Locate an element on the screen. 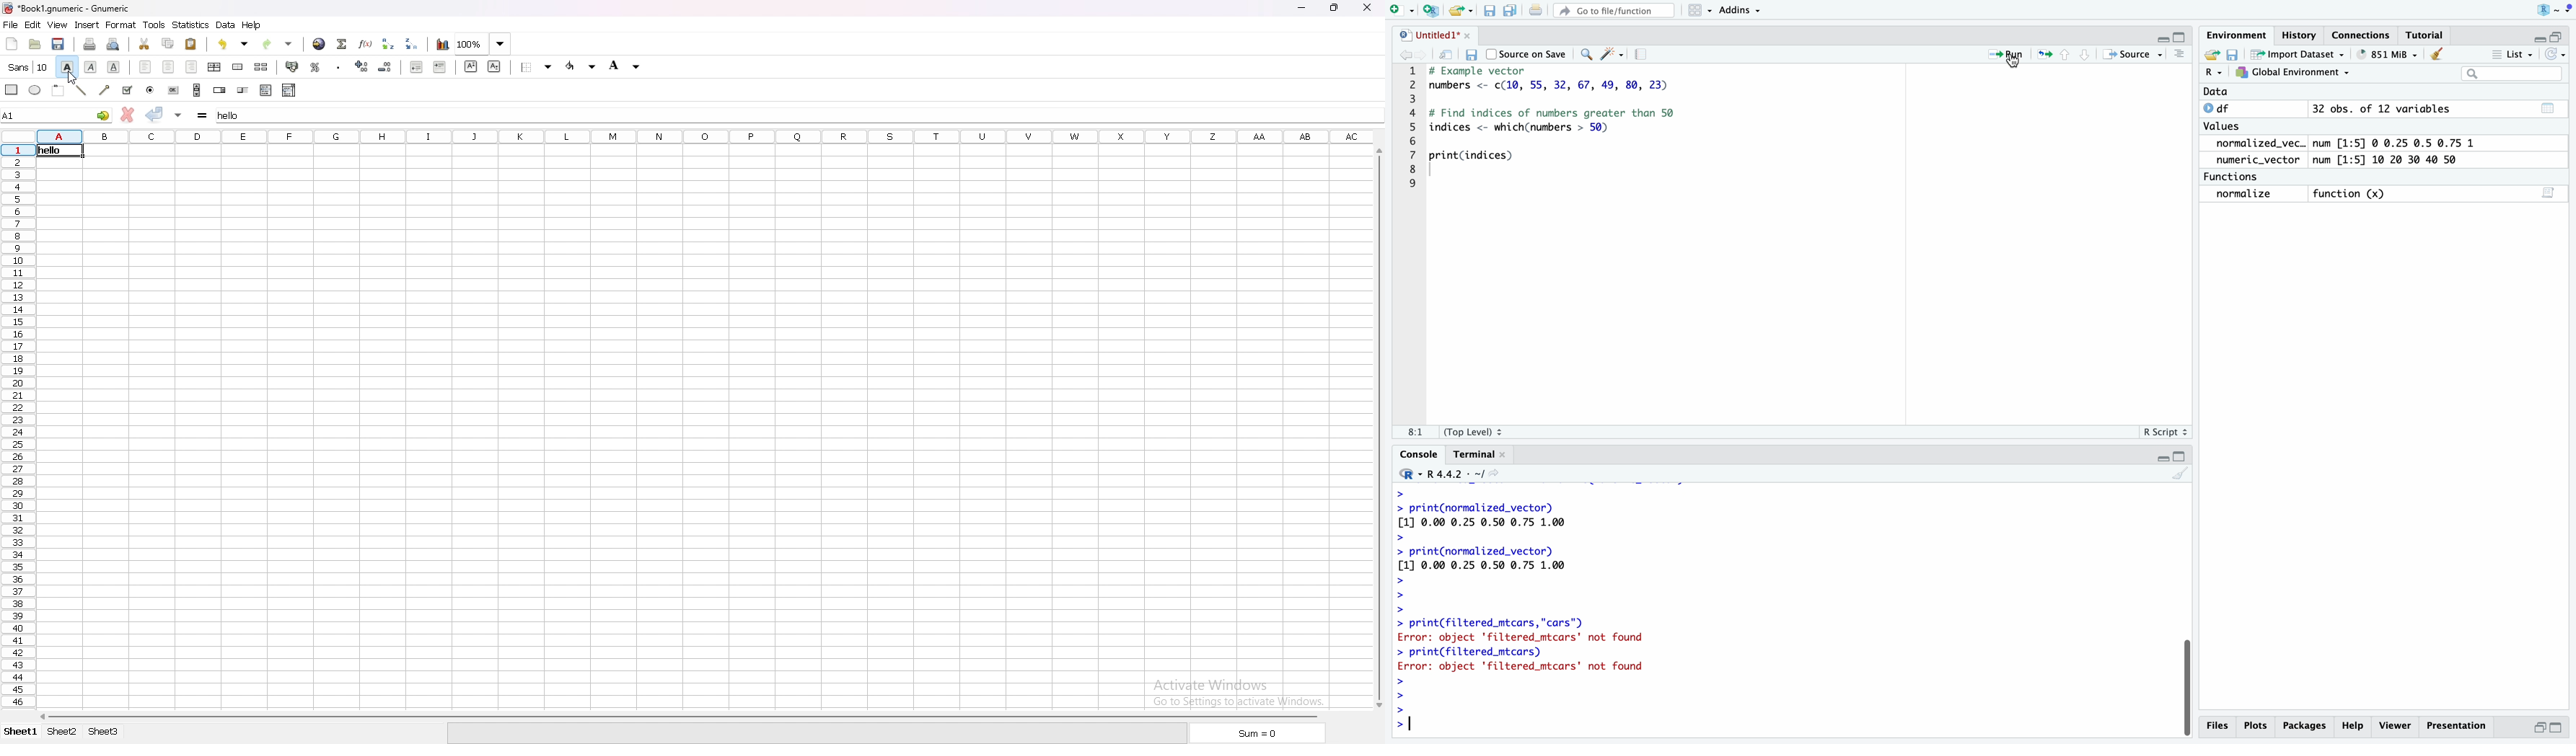 The height and width of the screenshot is (756, 2576). CODE LINE is located at coordinates (1415, 126).